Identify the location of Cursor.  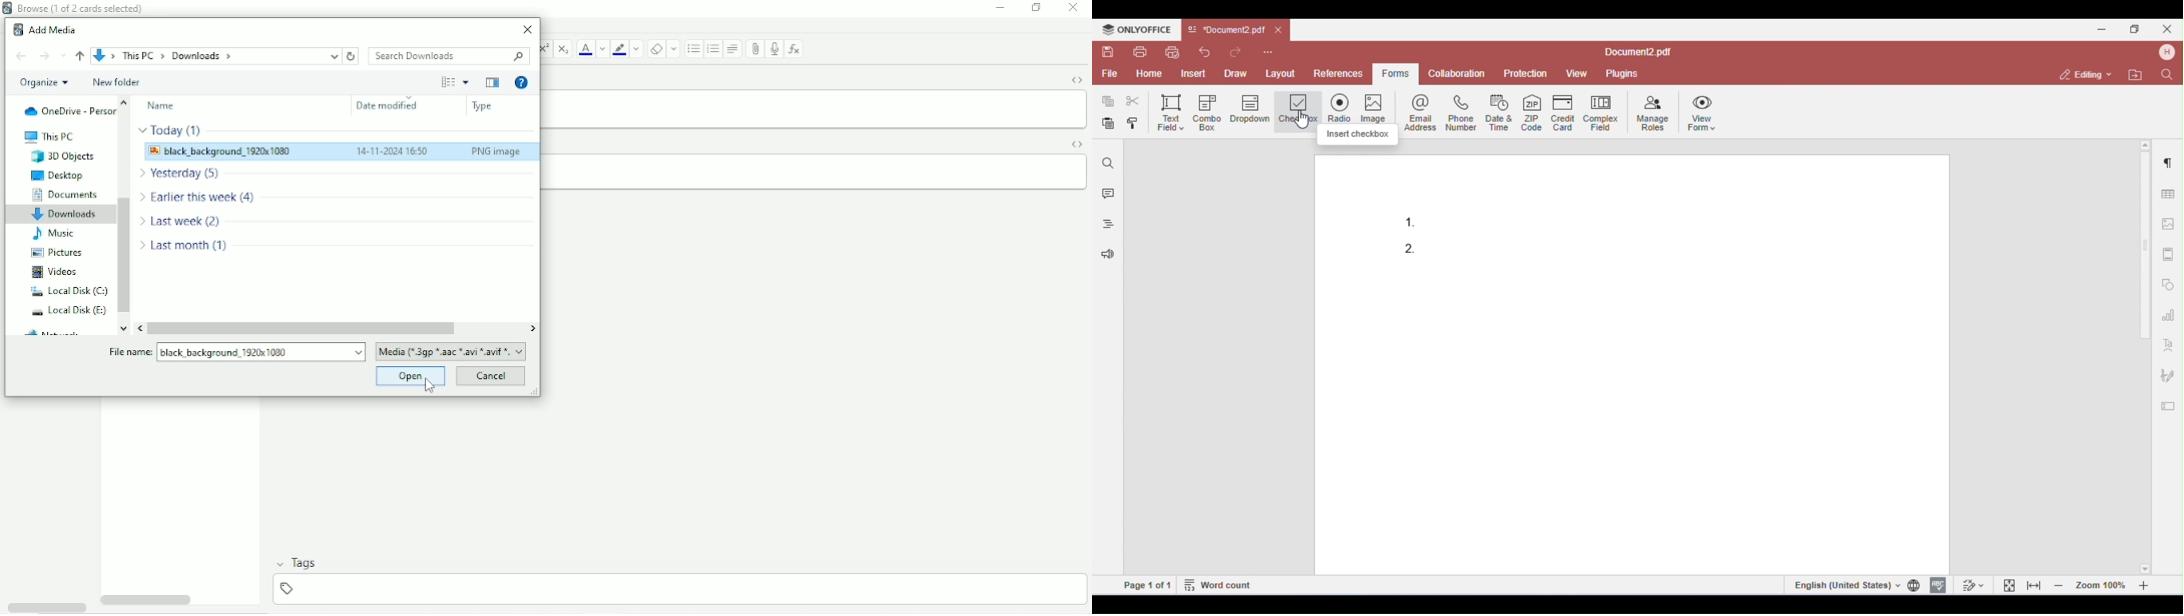
(401, 158).